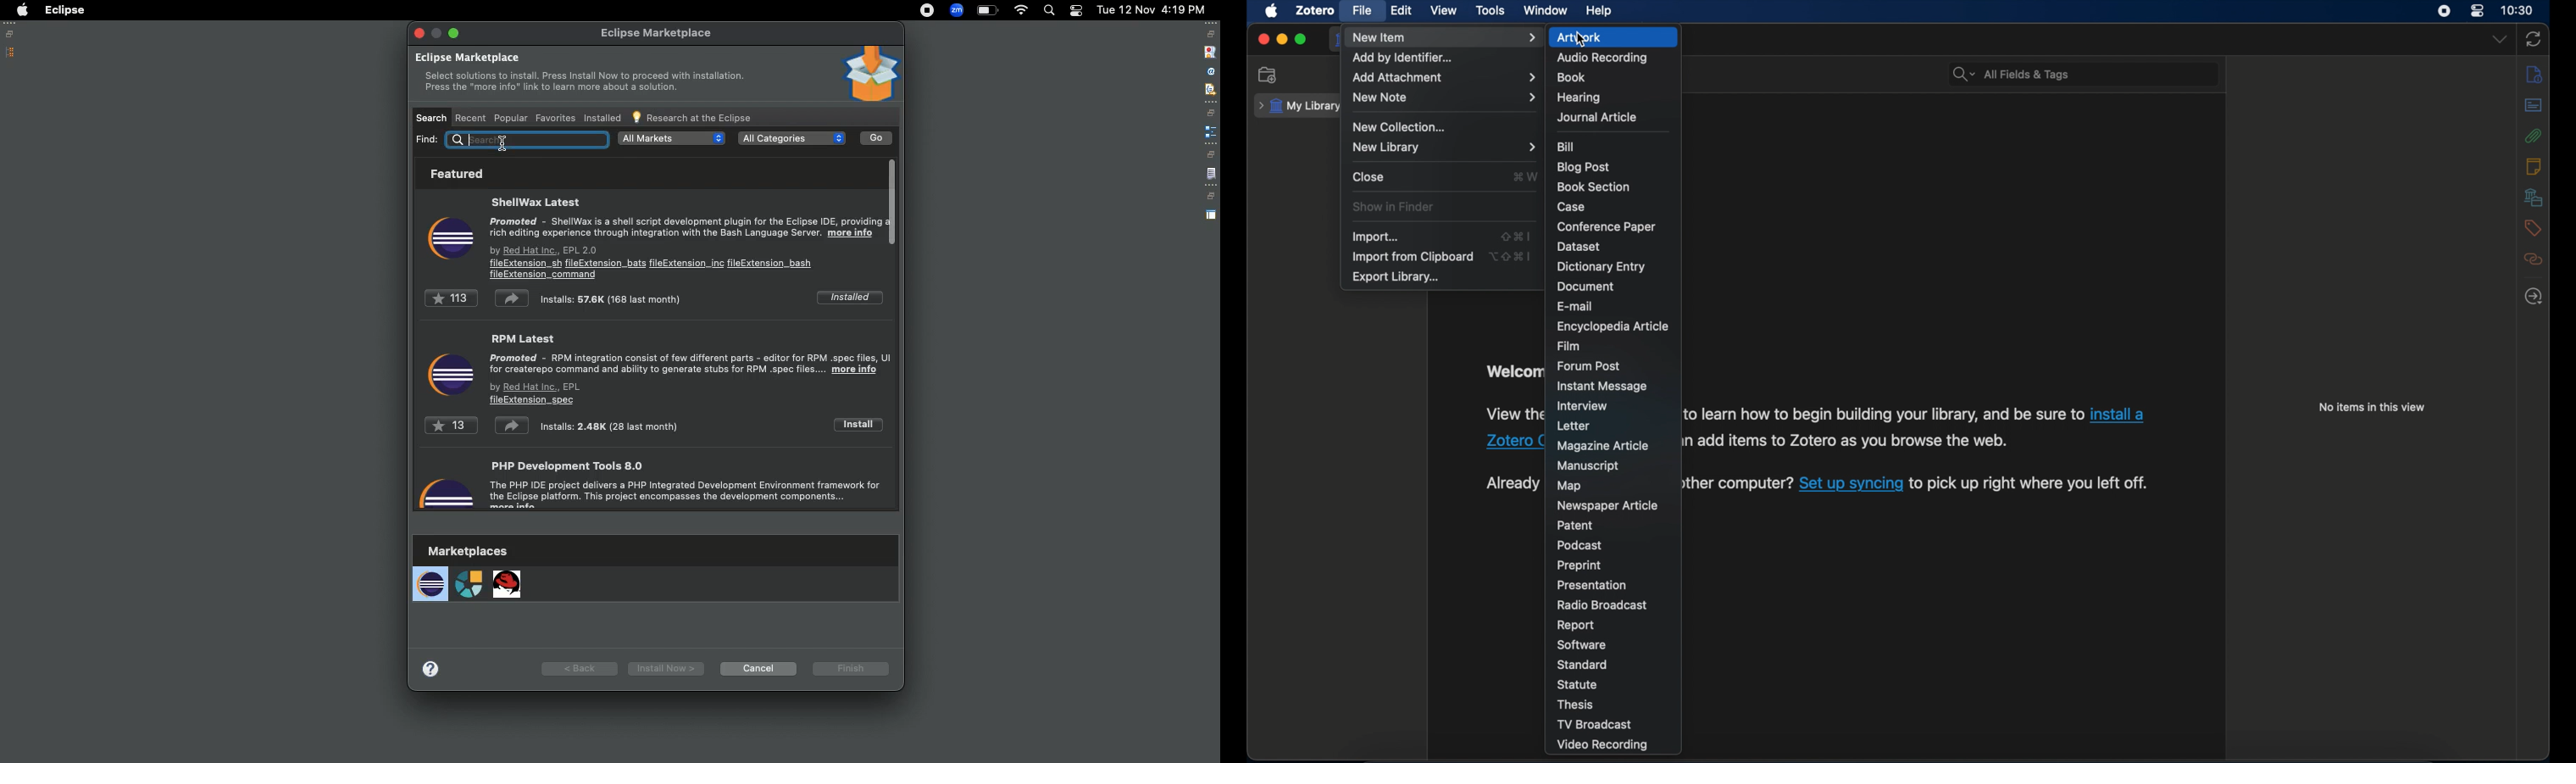 Image resolution: width=2576 pixels, height=784 pixels. I want to click on close, so click(1264, 39).